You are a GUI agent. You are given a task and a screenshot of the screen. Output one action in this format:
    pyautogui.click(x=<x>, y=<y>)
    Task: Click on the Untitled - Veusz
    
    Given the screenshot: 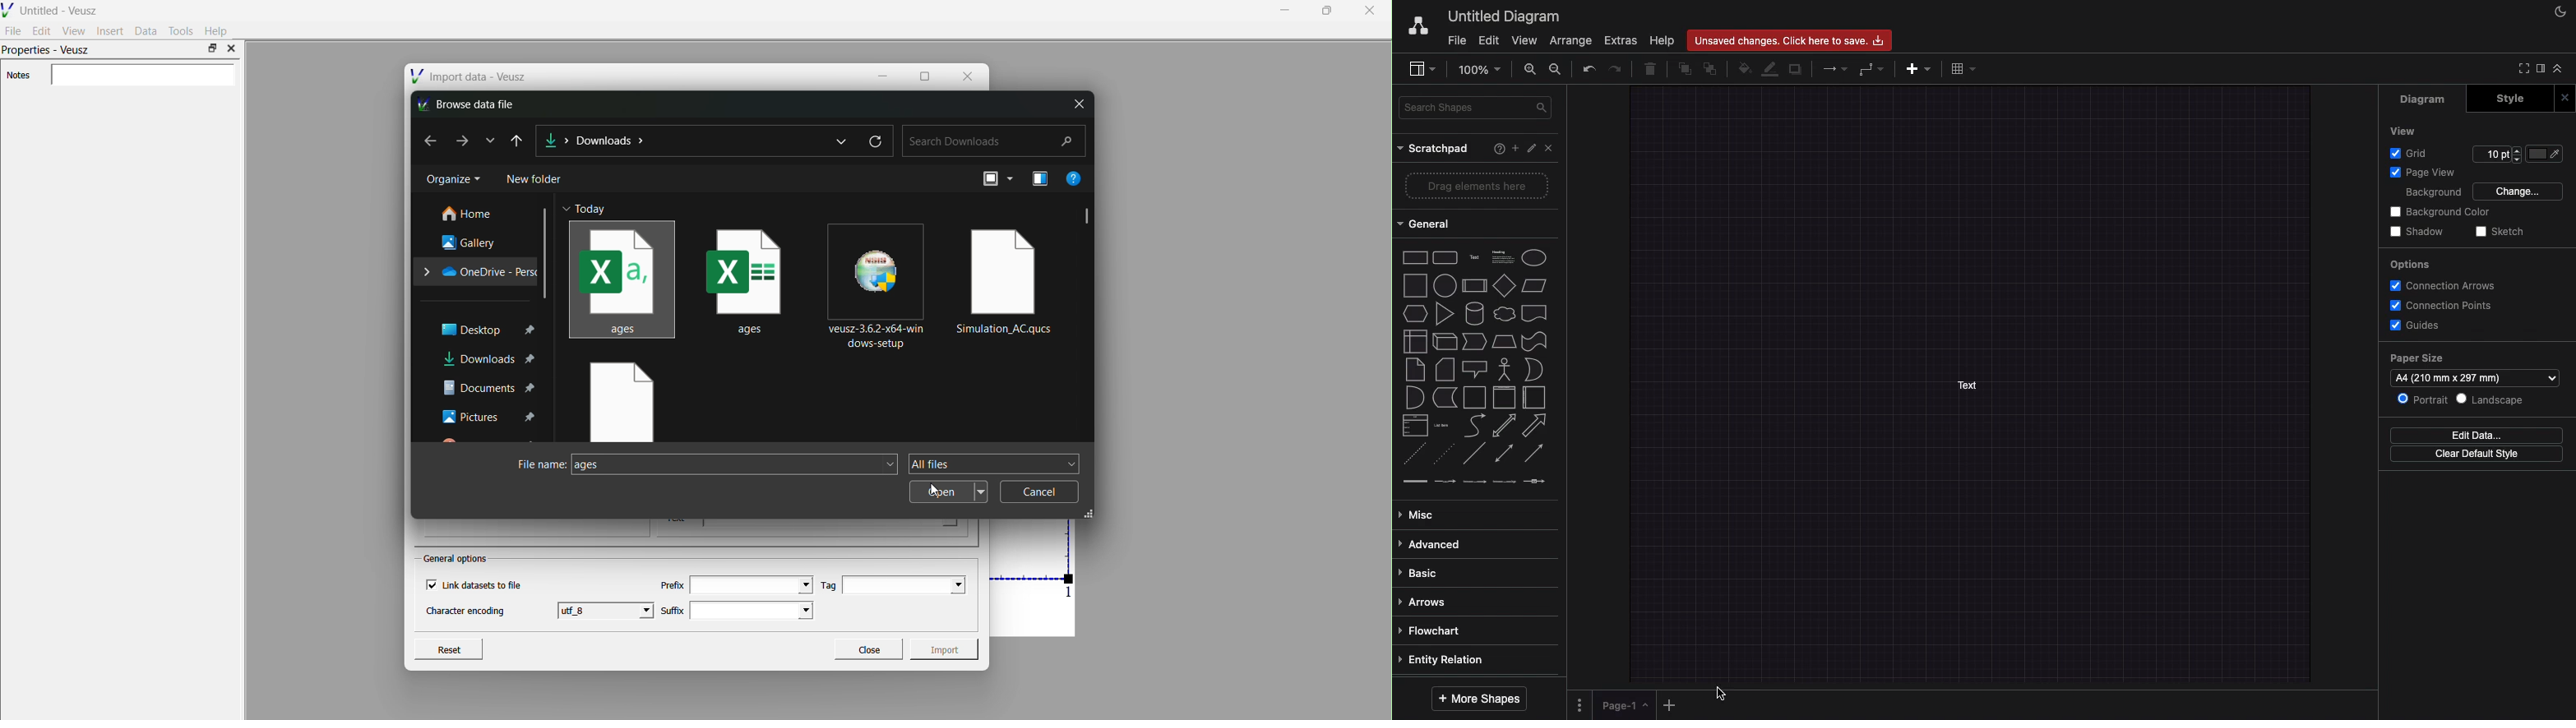 What is the action you would take?
    pyautogui.click(x=52, y=9)
    